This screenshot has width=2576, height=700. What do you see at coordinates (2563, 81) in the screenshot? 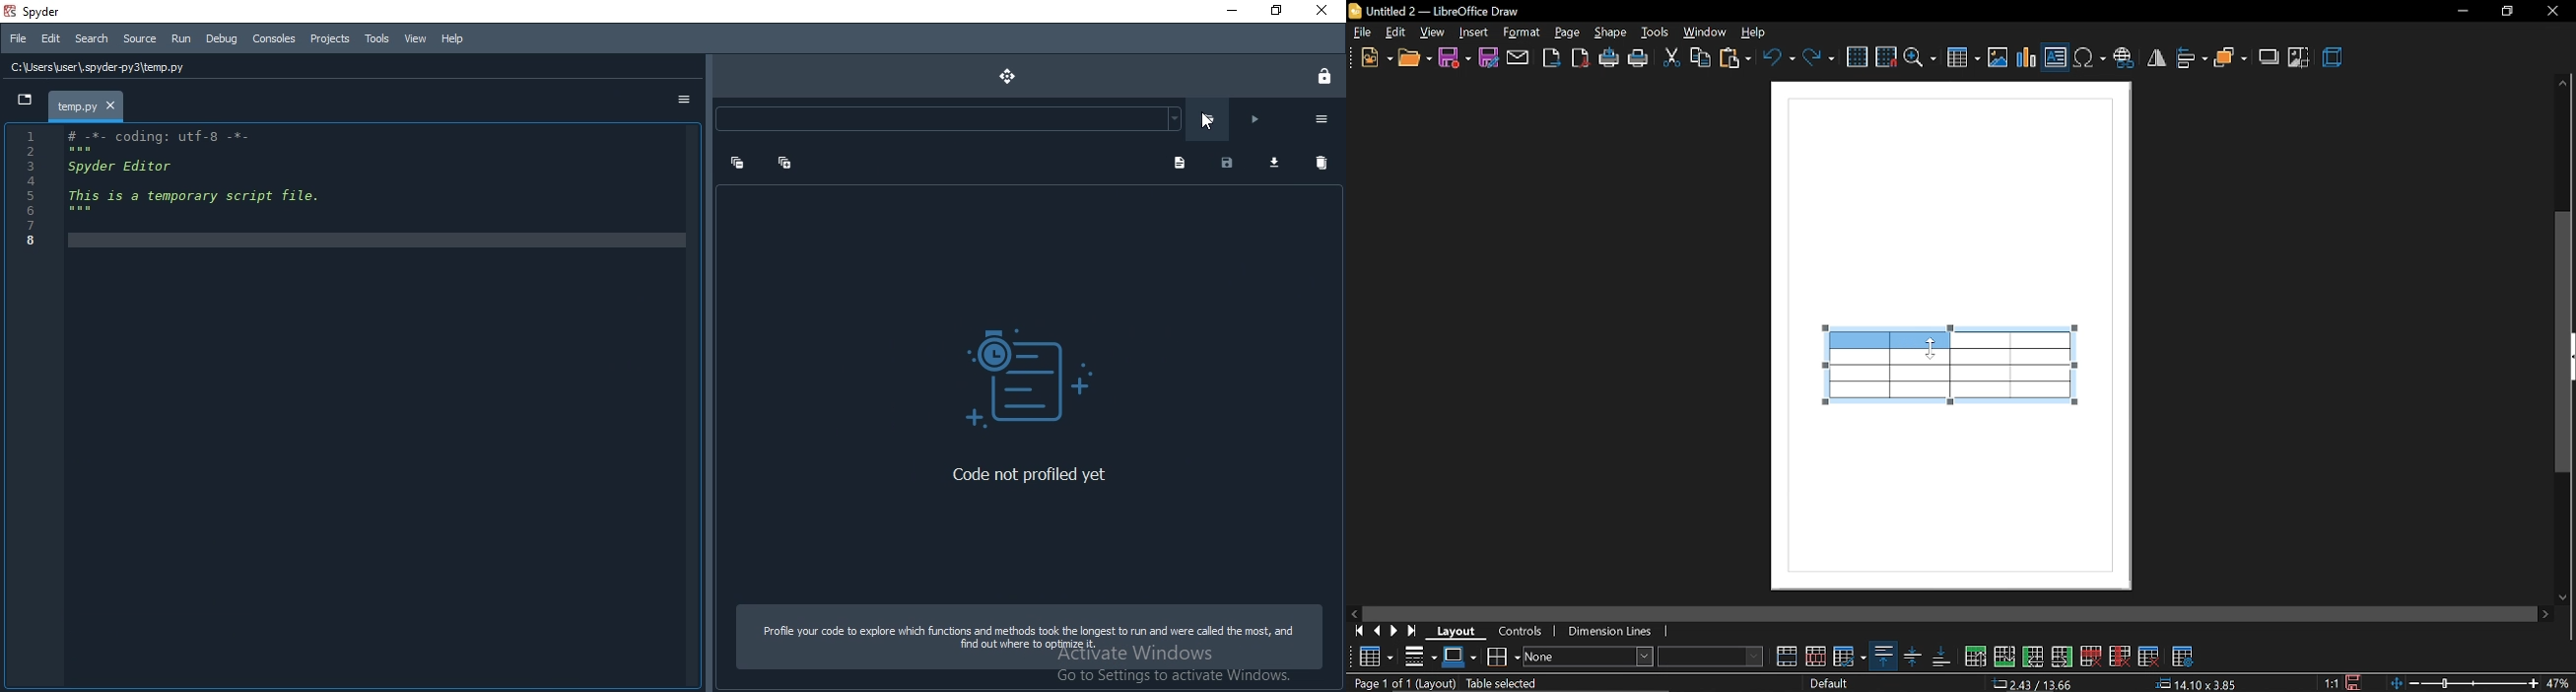
I see `Move up` at bounding box center [2563, 81].